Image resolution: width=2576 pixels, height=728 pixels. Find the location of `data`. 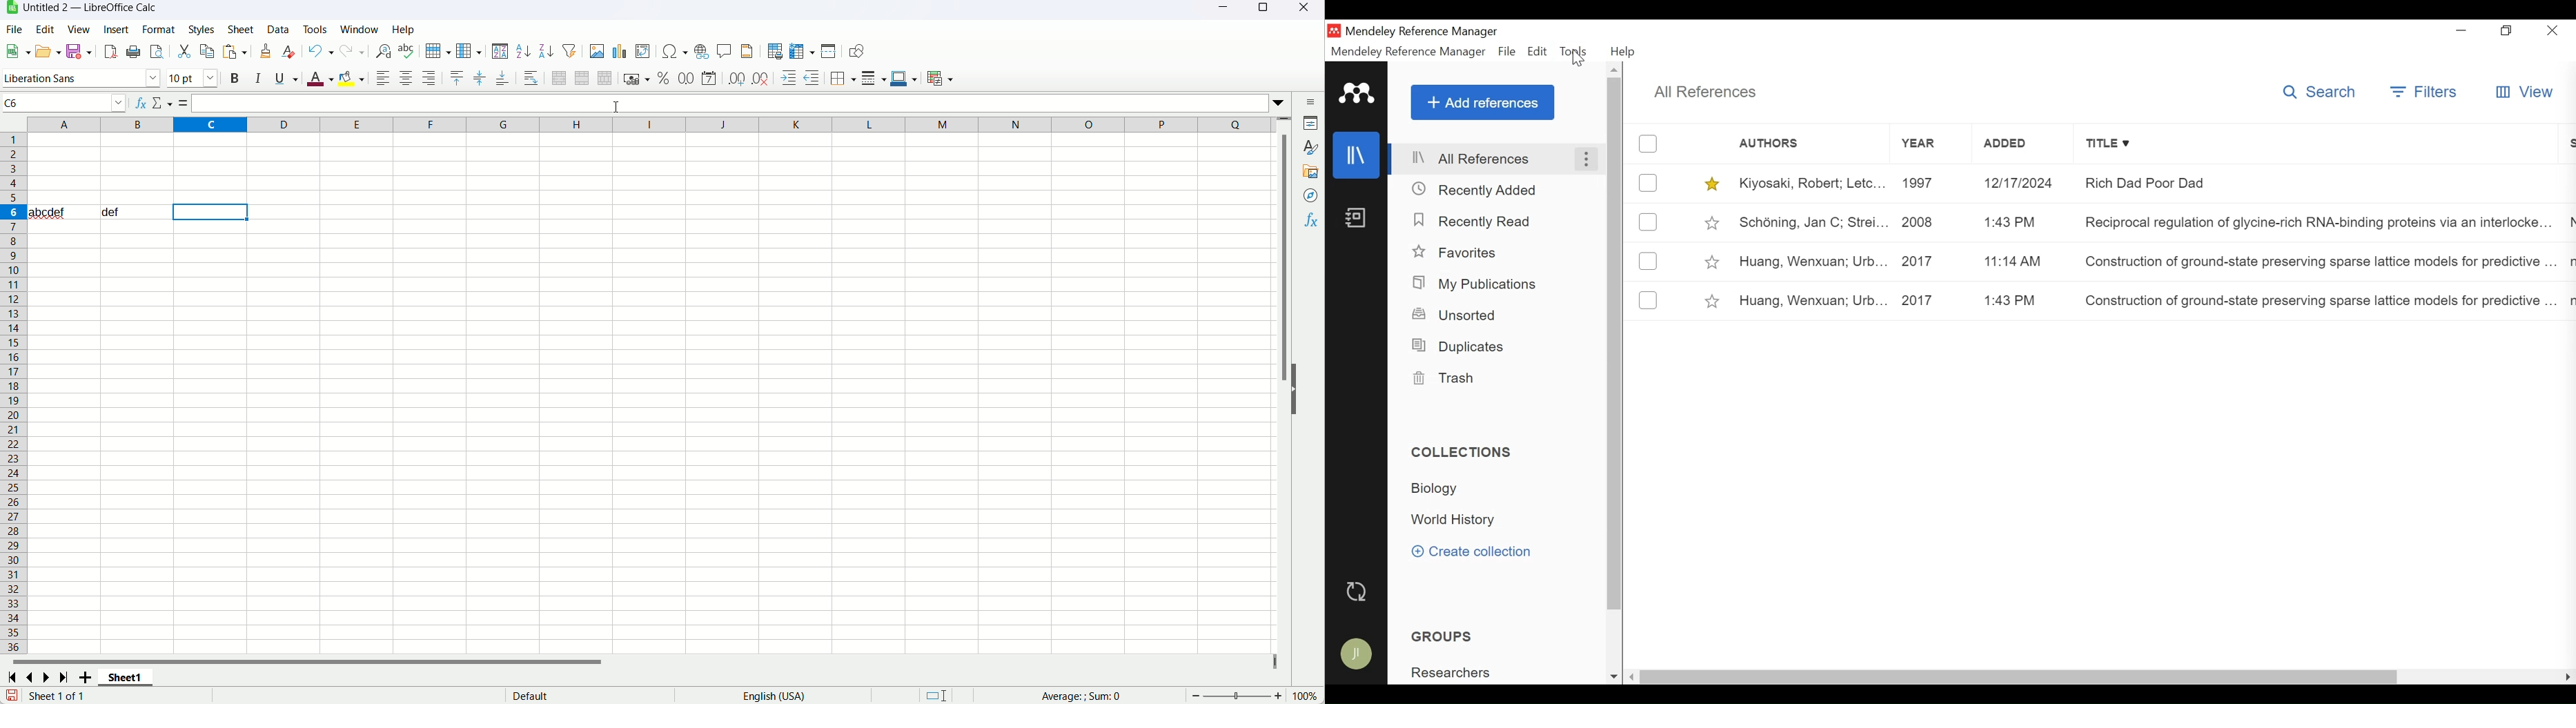

data is located at coordinates (278, 28).